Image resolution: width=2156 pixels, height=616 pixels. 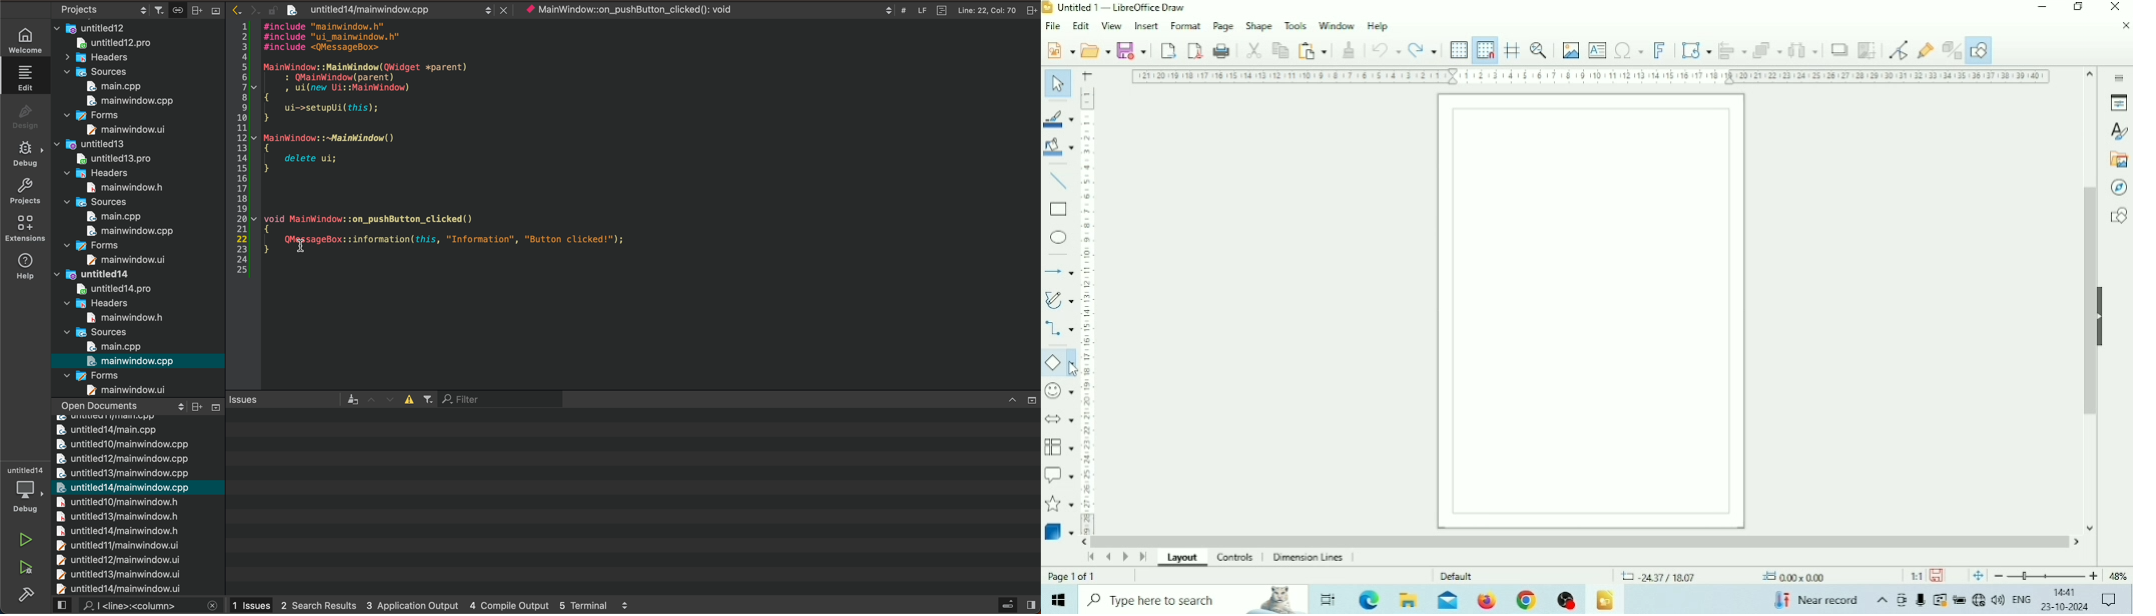 What do you see at coordinates (1328, 600) in the screenshot?
I see `Task View` at bounding box center [1328, 600].